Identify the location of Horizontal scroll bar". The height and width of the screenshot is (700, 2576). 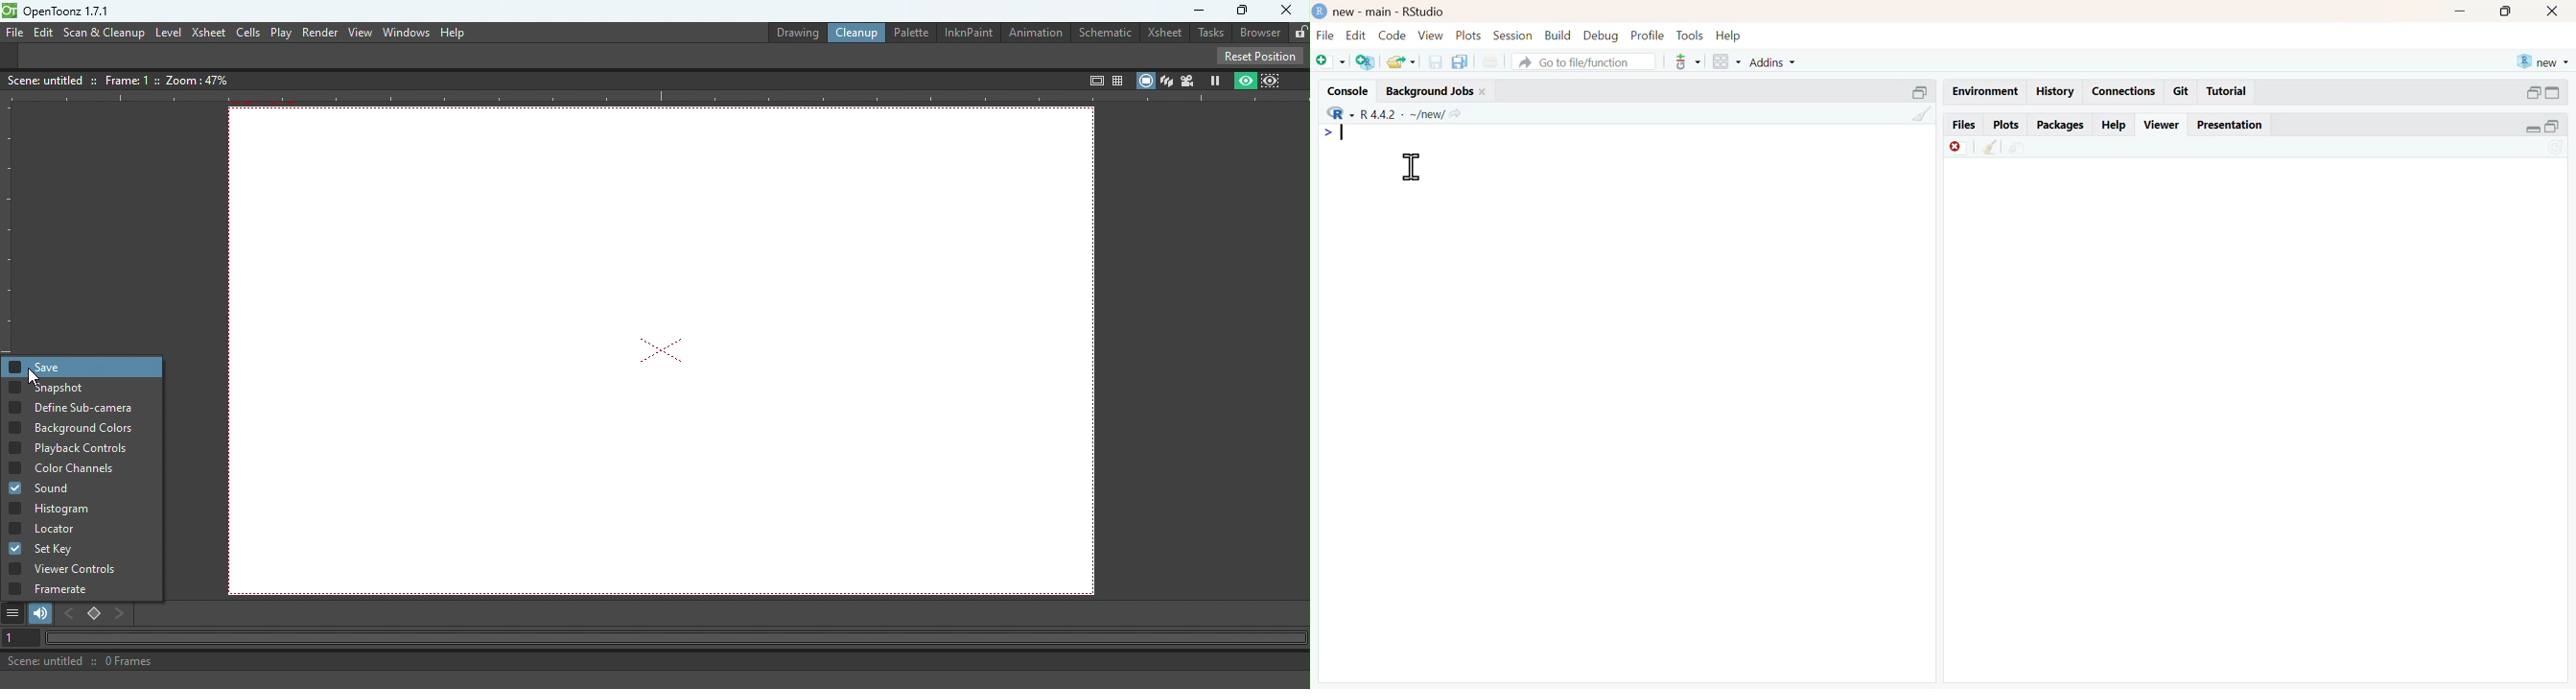
(671, 638).